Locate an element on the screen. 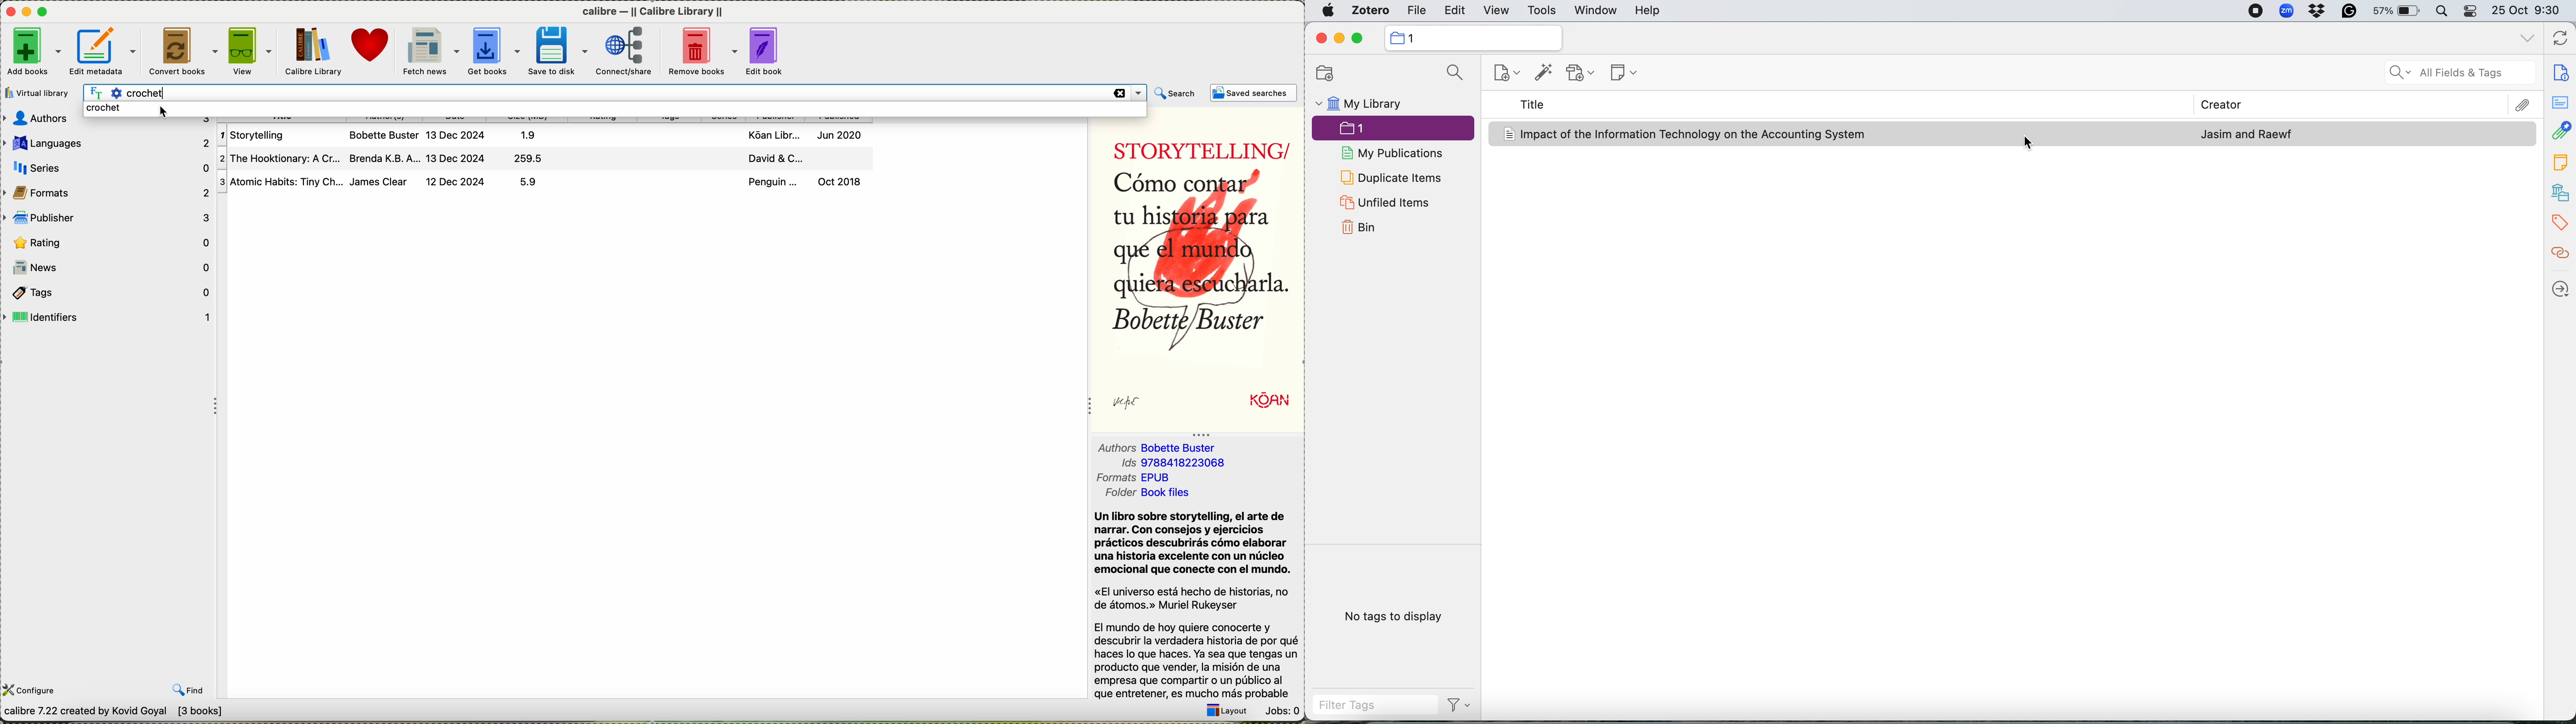 This screenshot has width=2576, height=728. edit book is located at coordinates (766, 49).